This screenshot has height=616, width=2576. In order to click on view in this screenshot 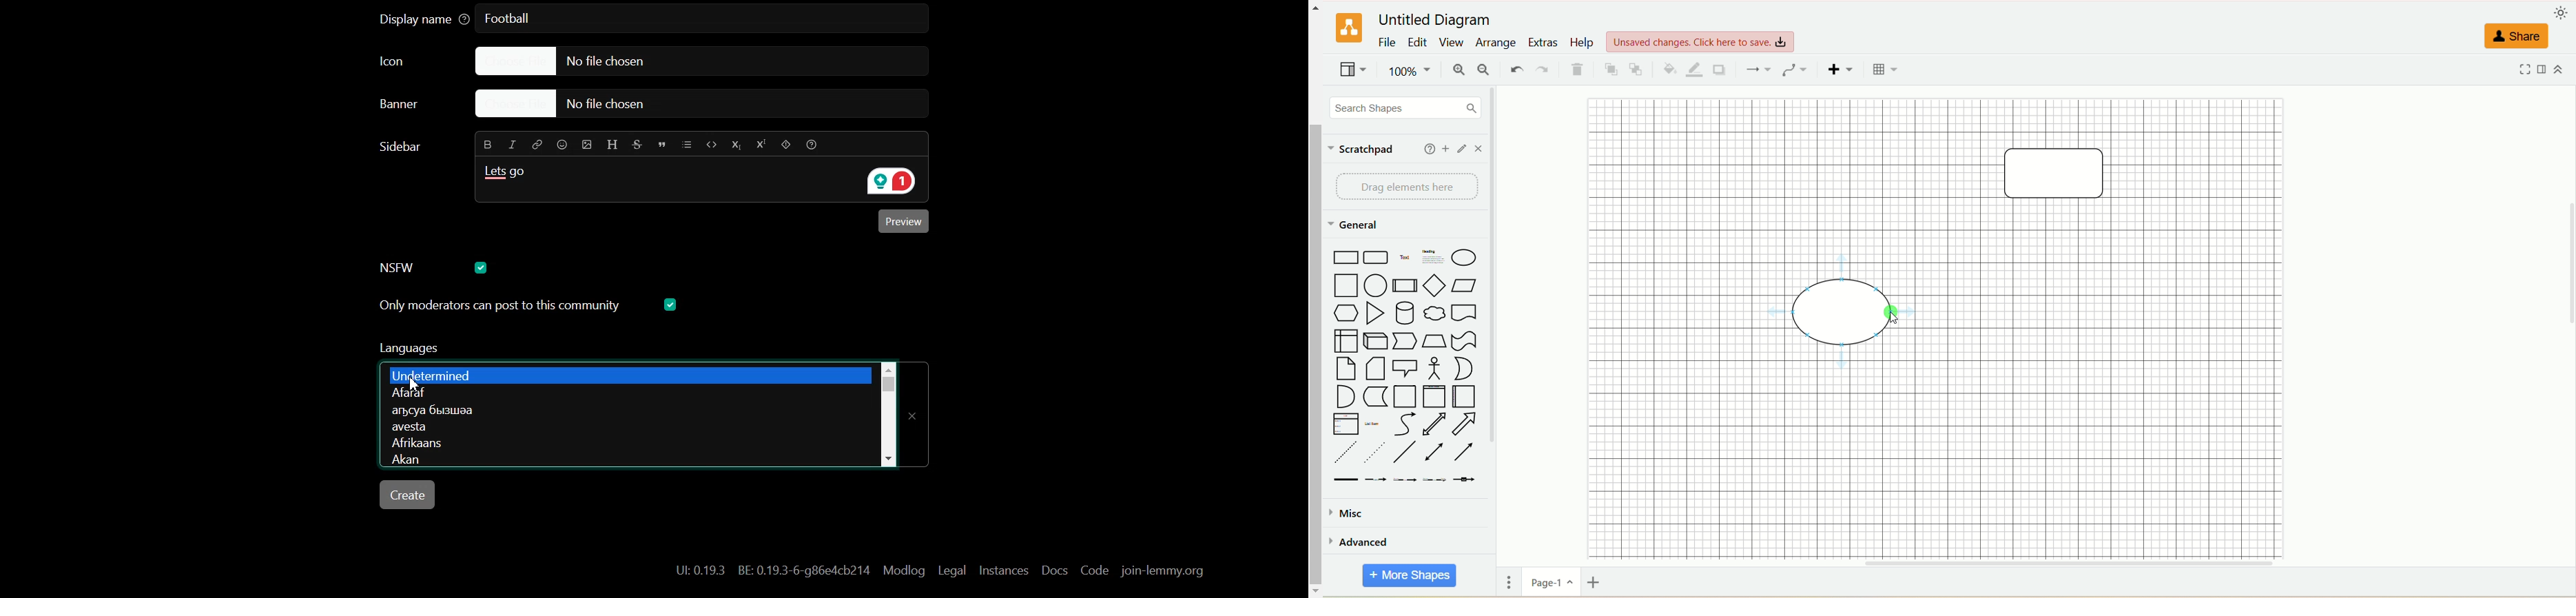, I will do `click(1453, 42)`.